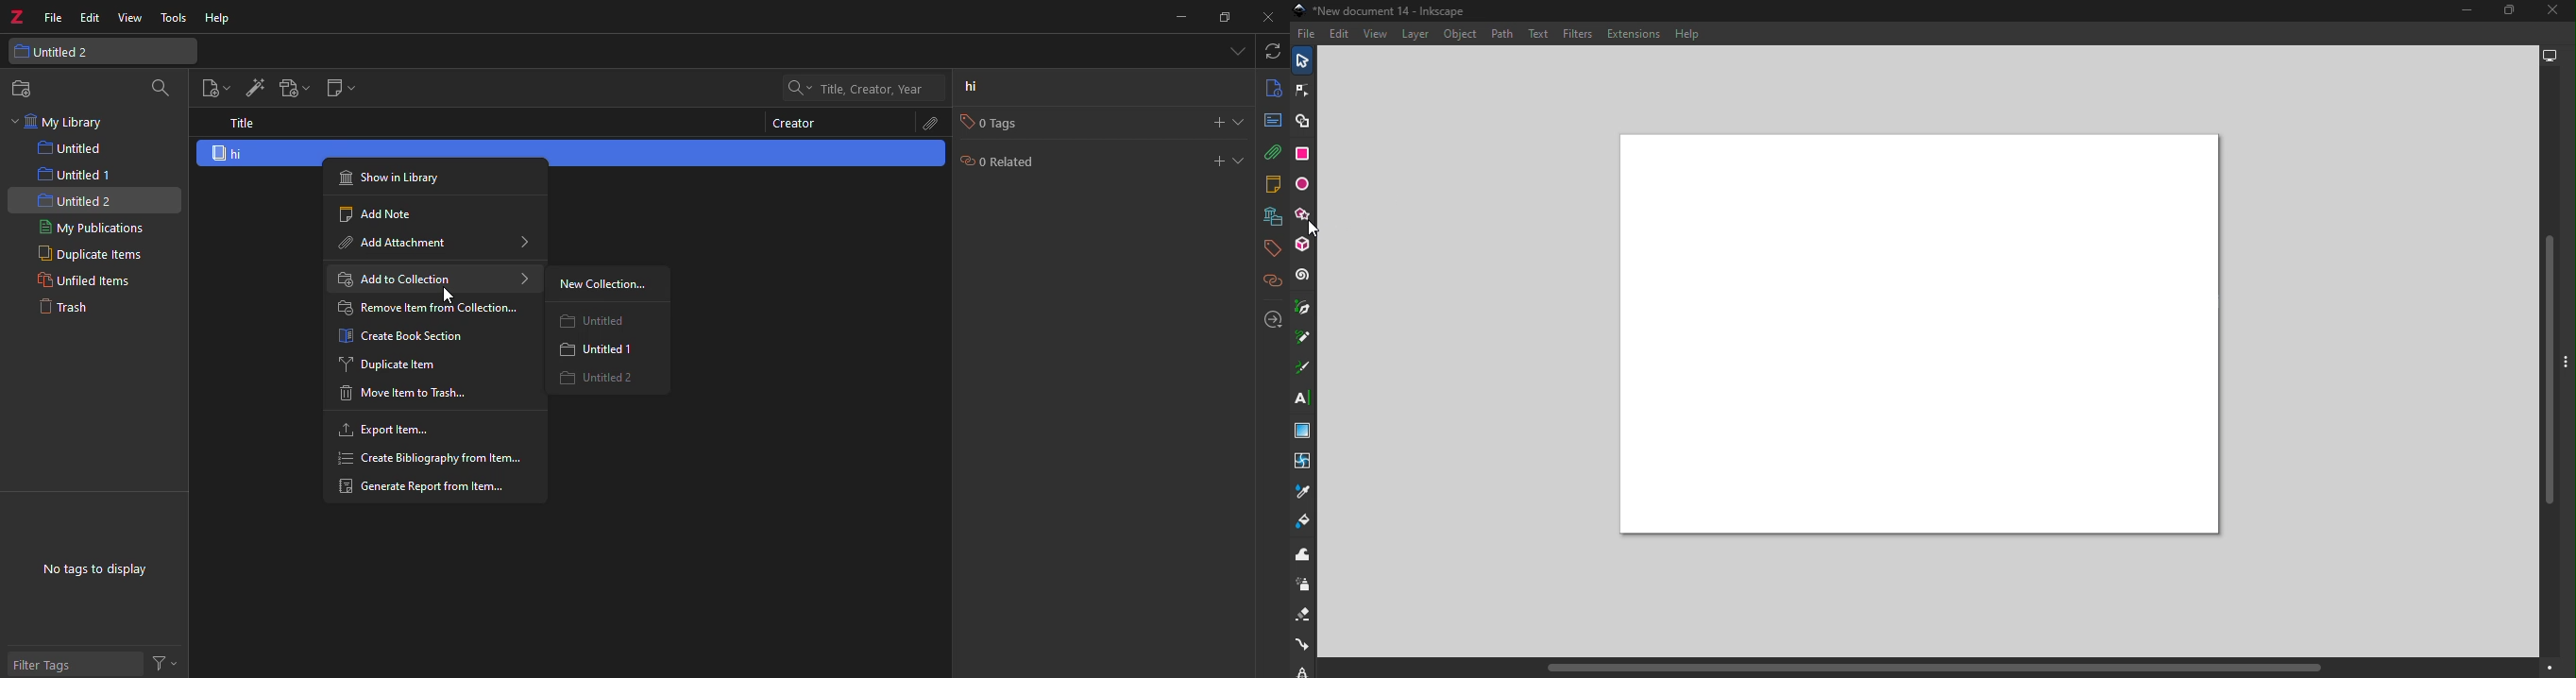 Image resolution: width=2576 pixels, height=700 pixels. What do you see at coordinates (972, 87) in the screenshot?
I see `hi` at bounding box center [972, 87].